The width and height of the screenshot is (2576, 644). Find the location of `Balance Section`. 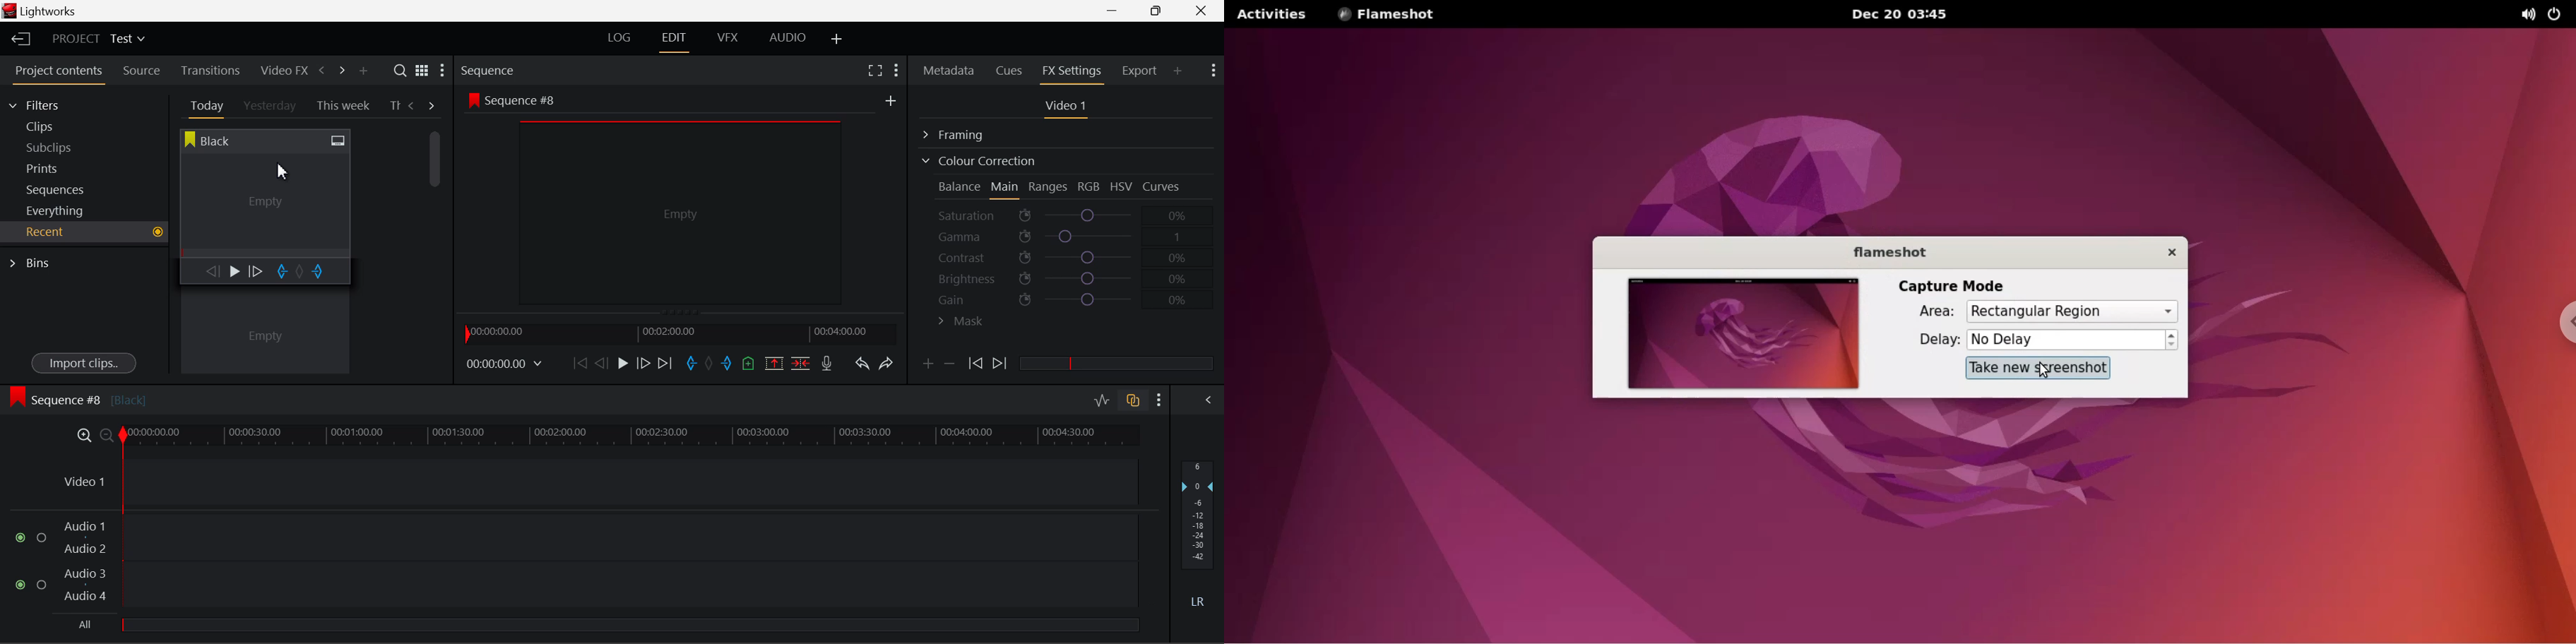

Balance Section is located at coordinates (961, 186).